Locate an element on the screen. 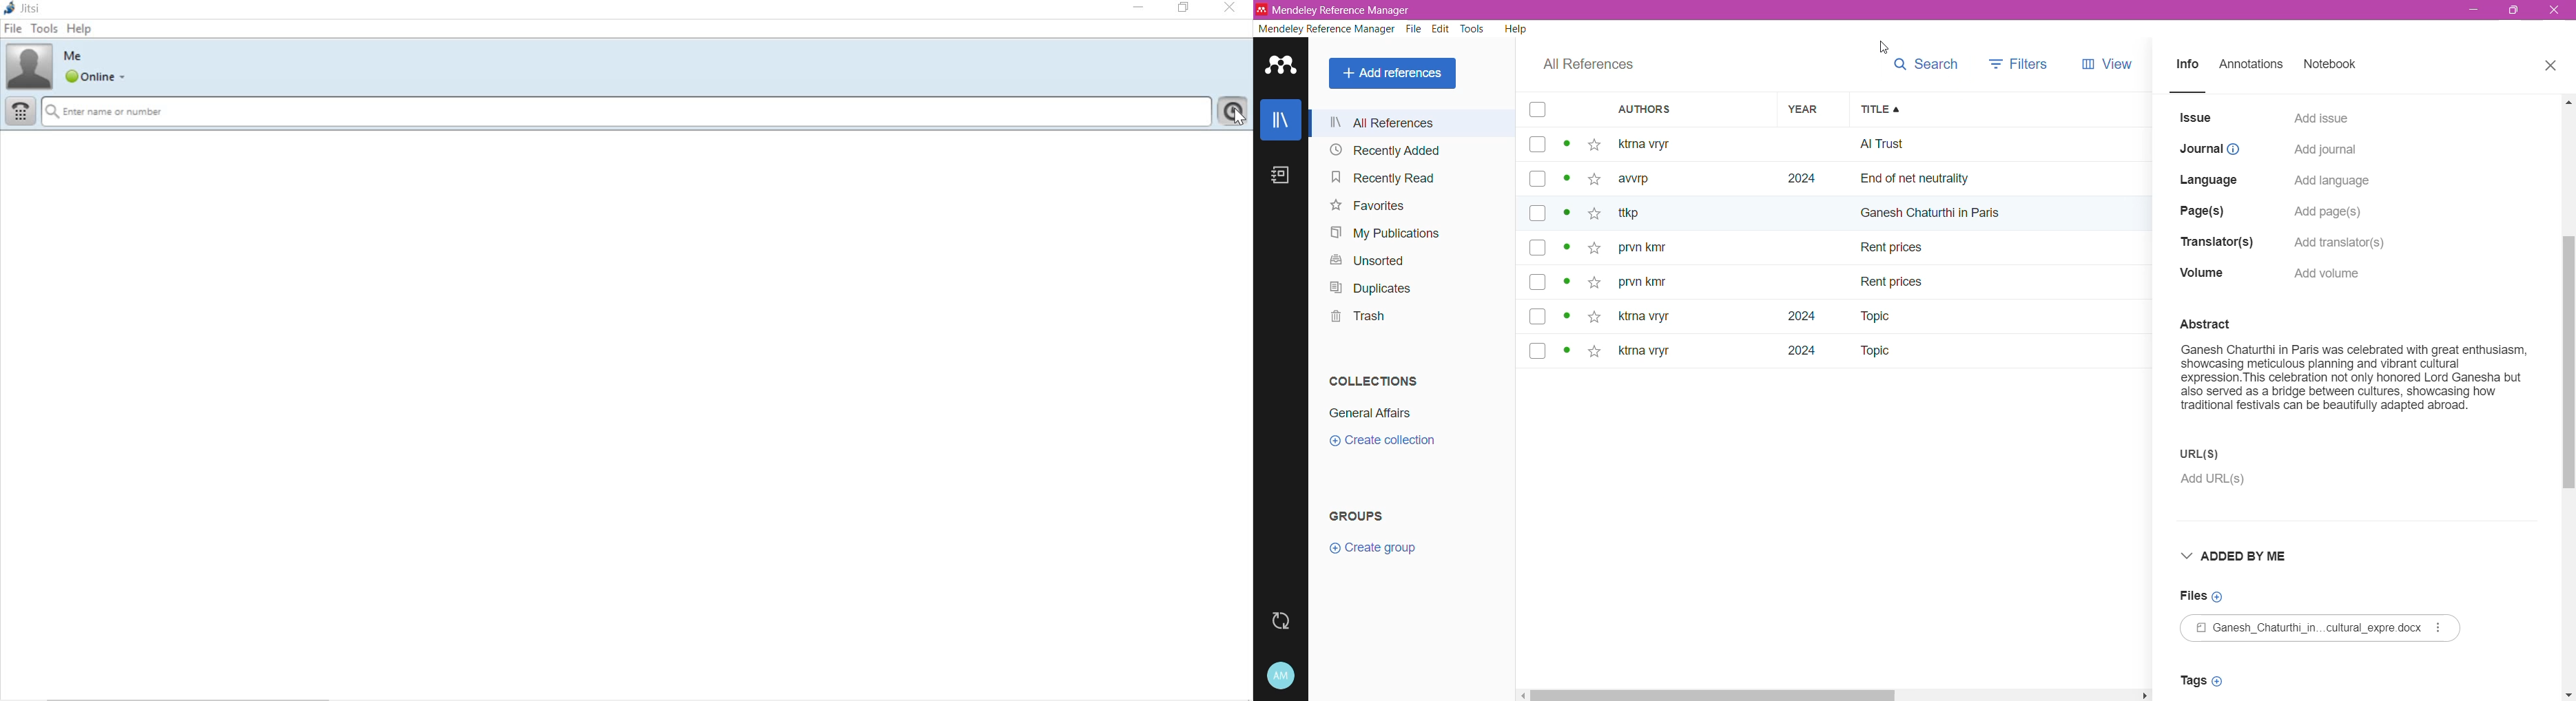 The width and height of the screenshot is (2576, 728). Last Sync is located at coordinates (1283, 619).